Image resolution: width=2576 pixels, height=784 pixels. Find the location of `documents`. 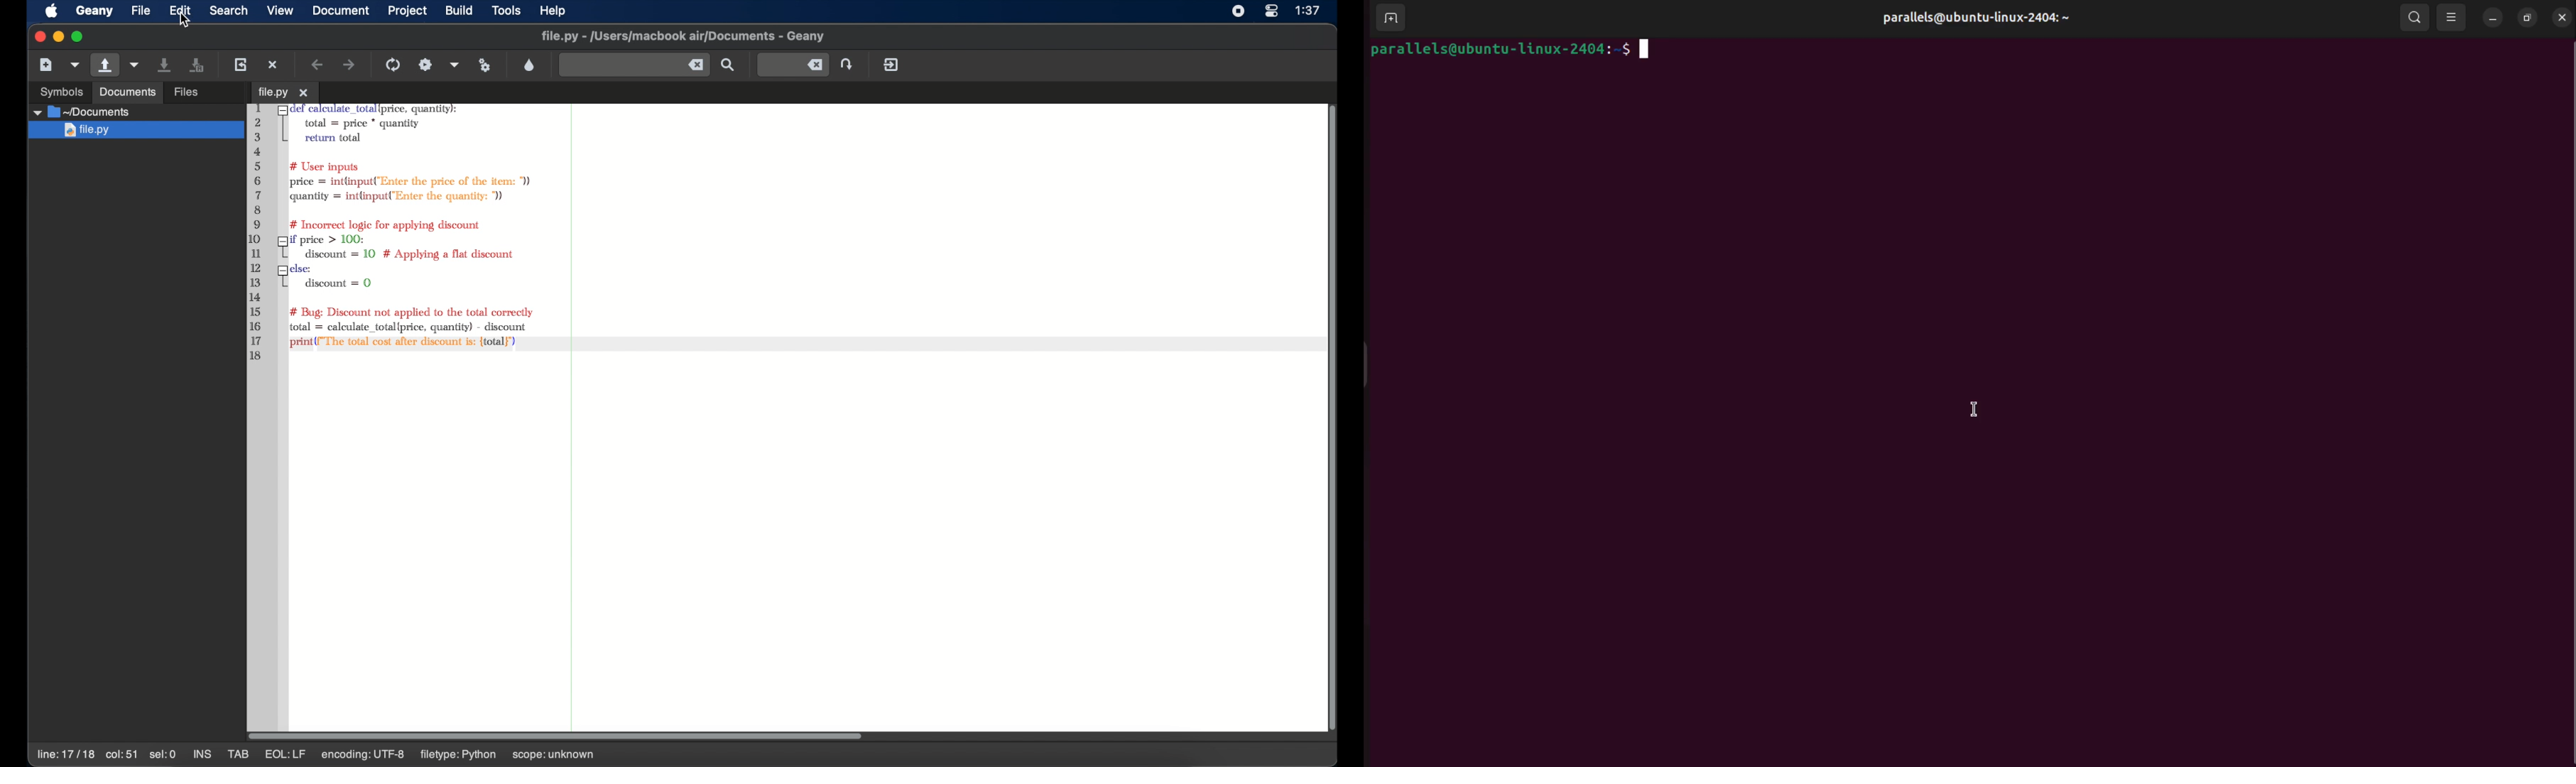

documents is located at coordinates (84, 112).